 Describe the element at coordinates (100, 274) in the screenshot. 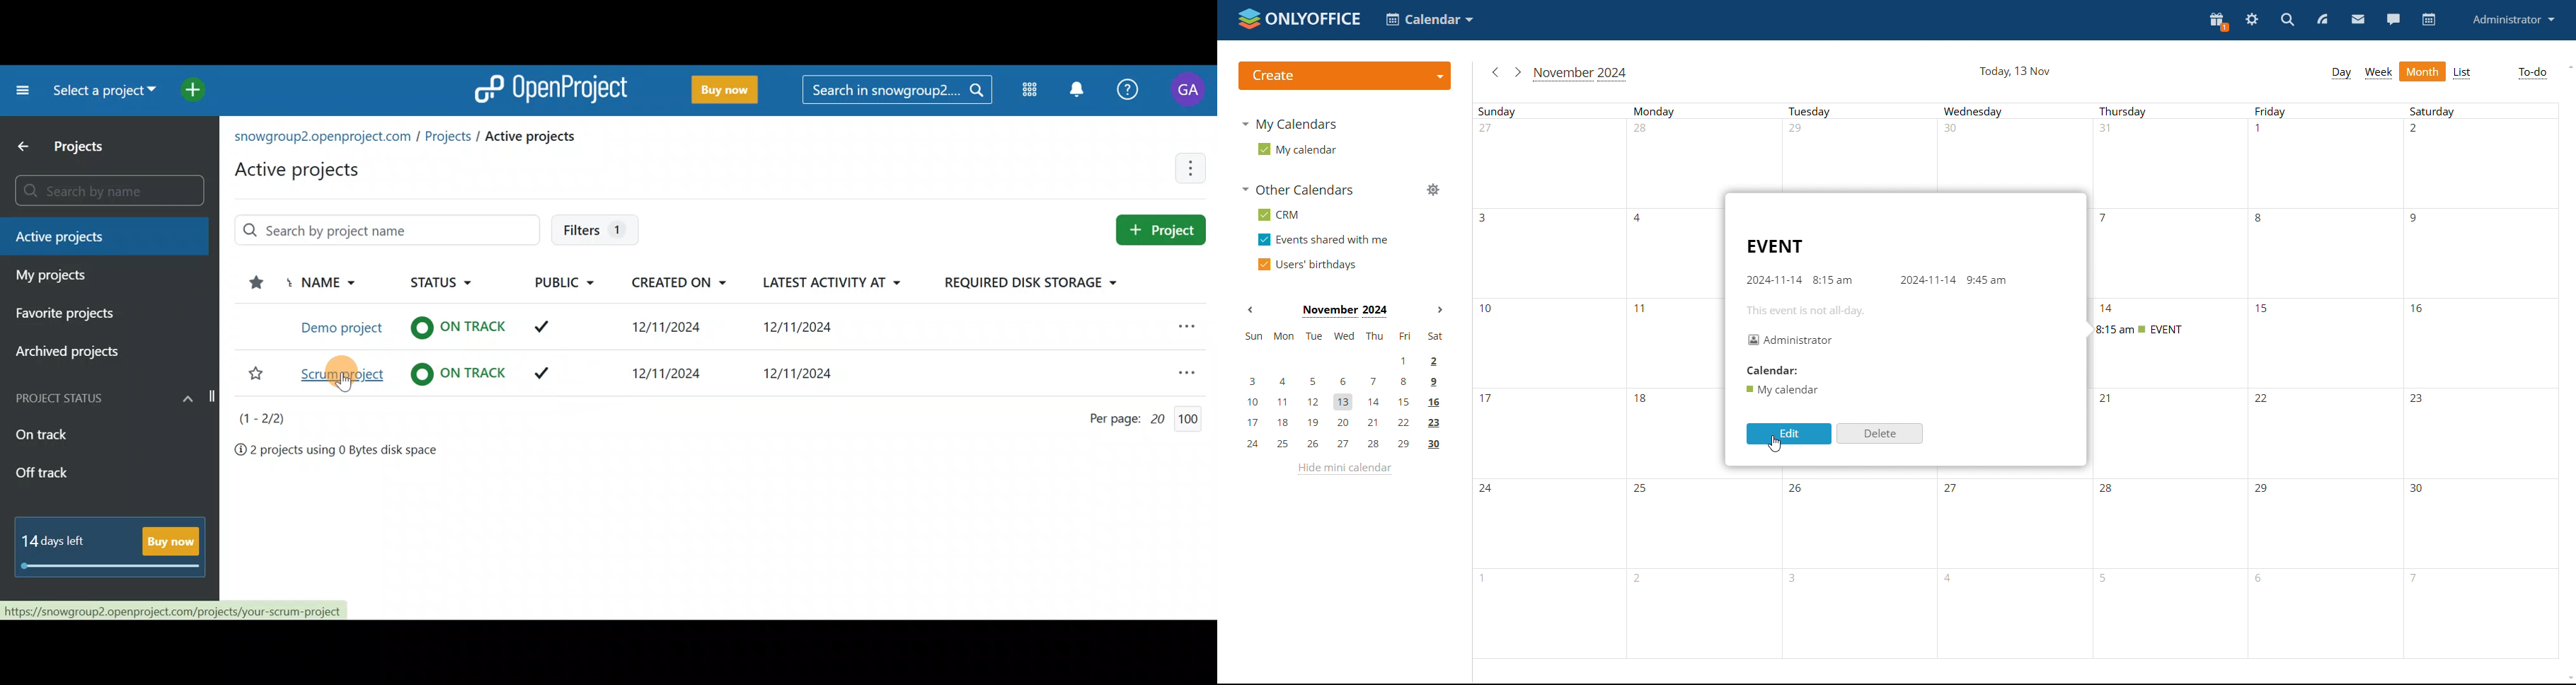

I see `My projects` at that location.